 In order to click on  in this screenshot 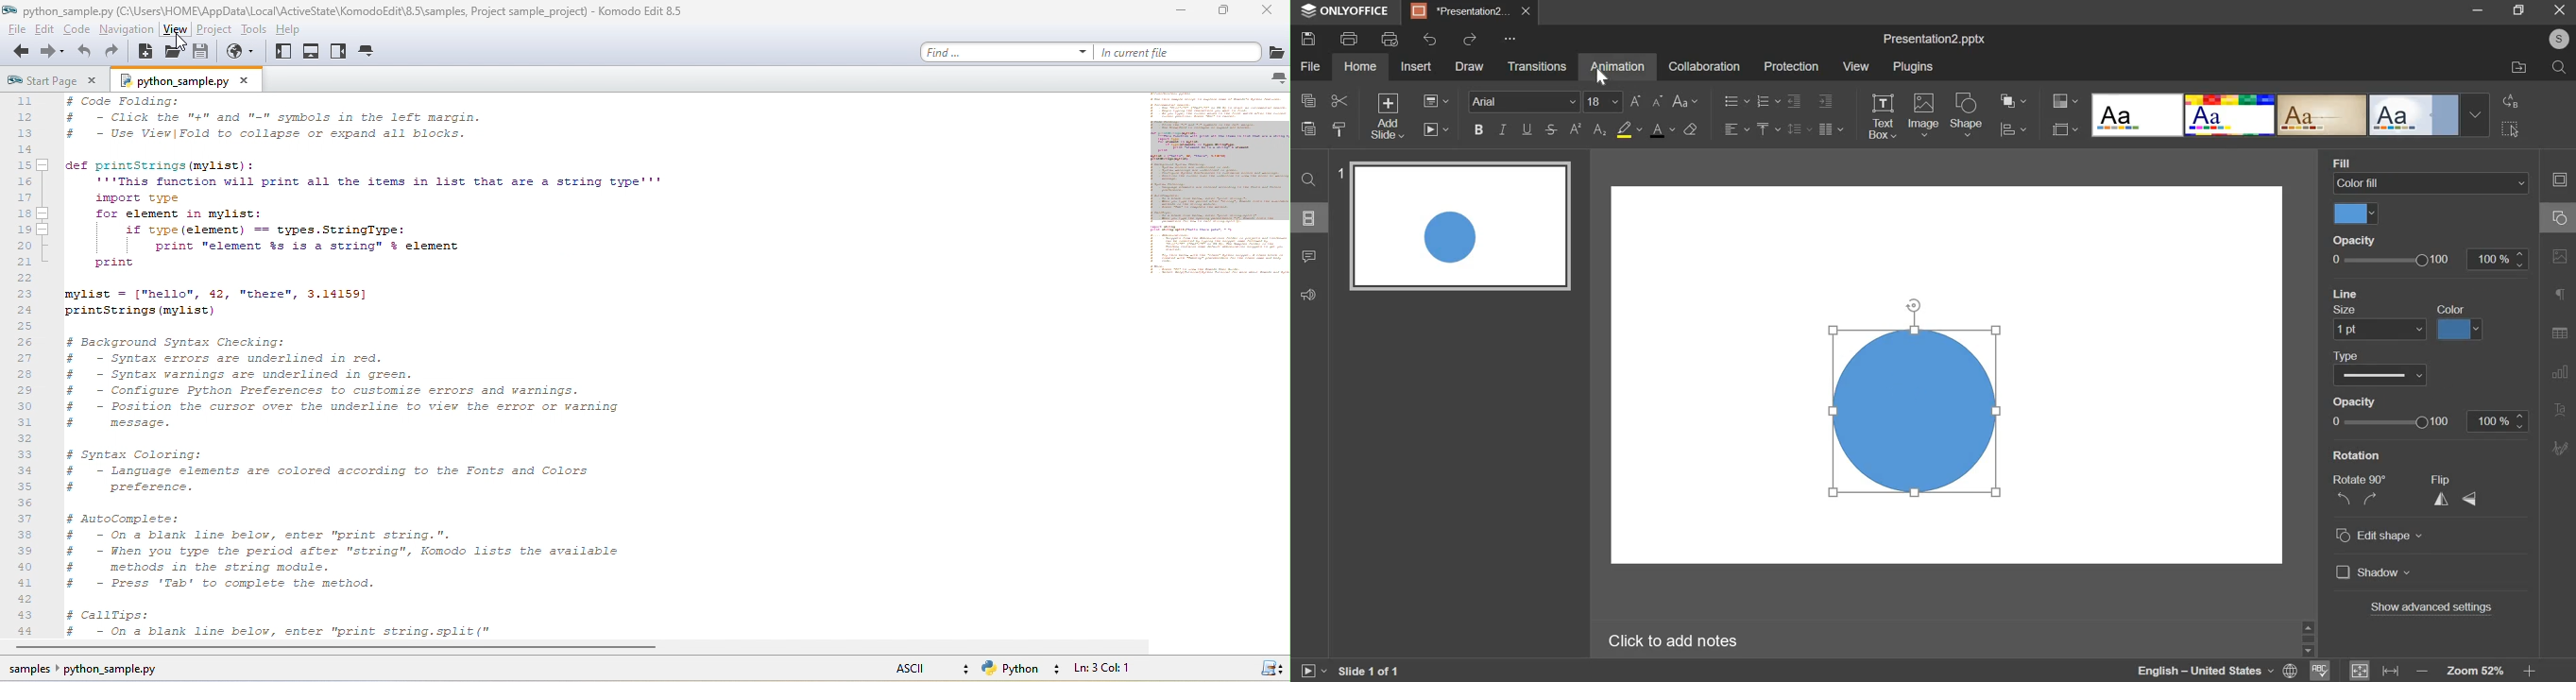, I will do `click(1526, 128)`.